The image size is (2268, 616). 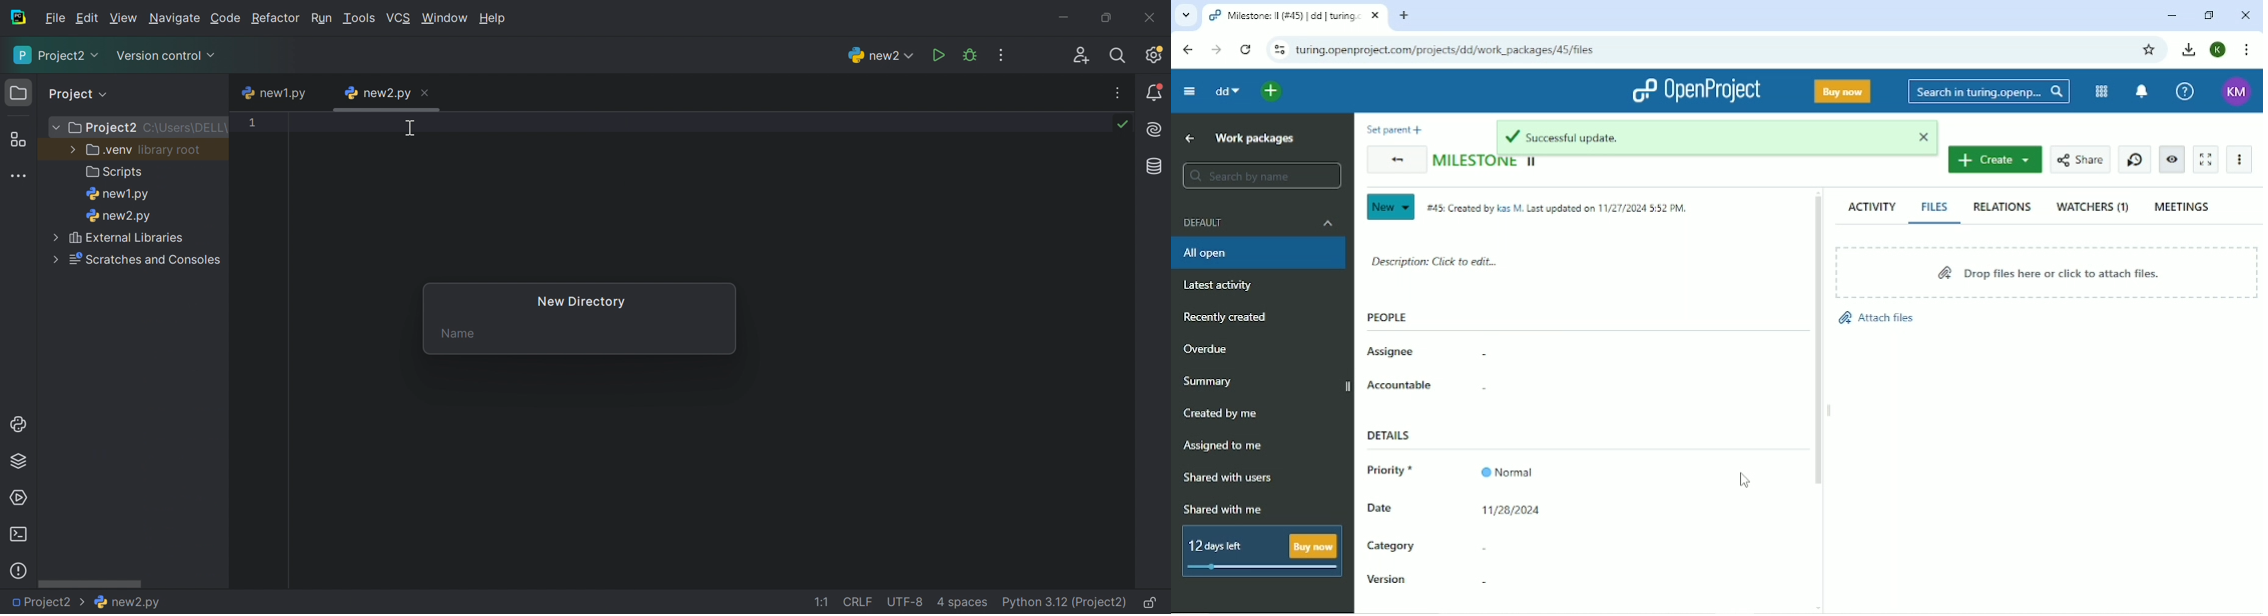 What do you see at coordinates (399, 18) in the screenshot?
I see `VCS` at bounding box center [399, 18].